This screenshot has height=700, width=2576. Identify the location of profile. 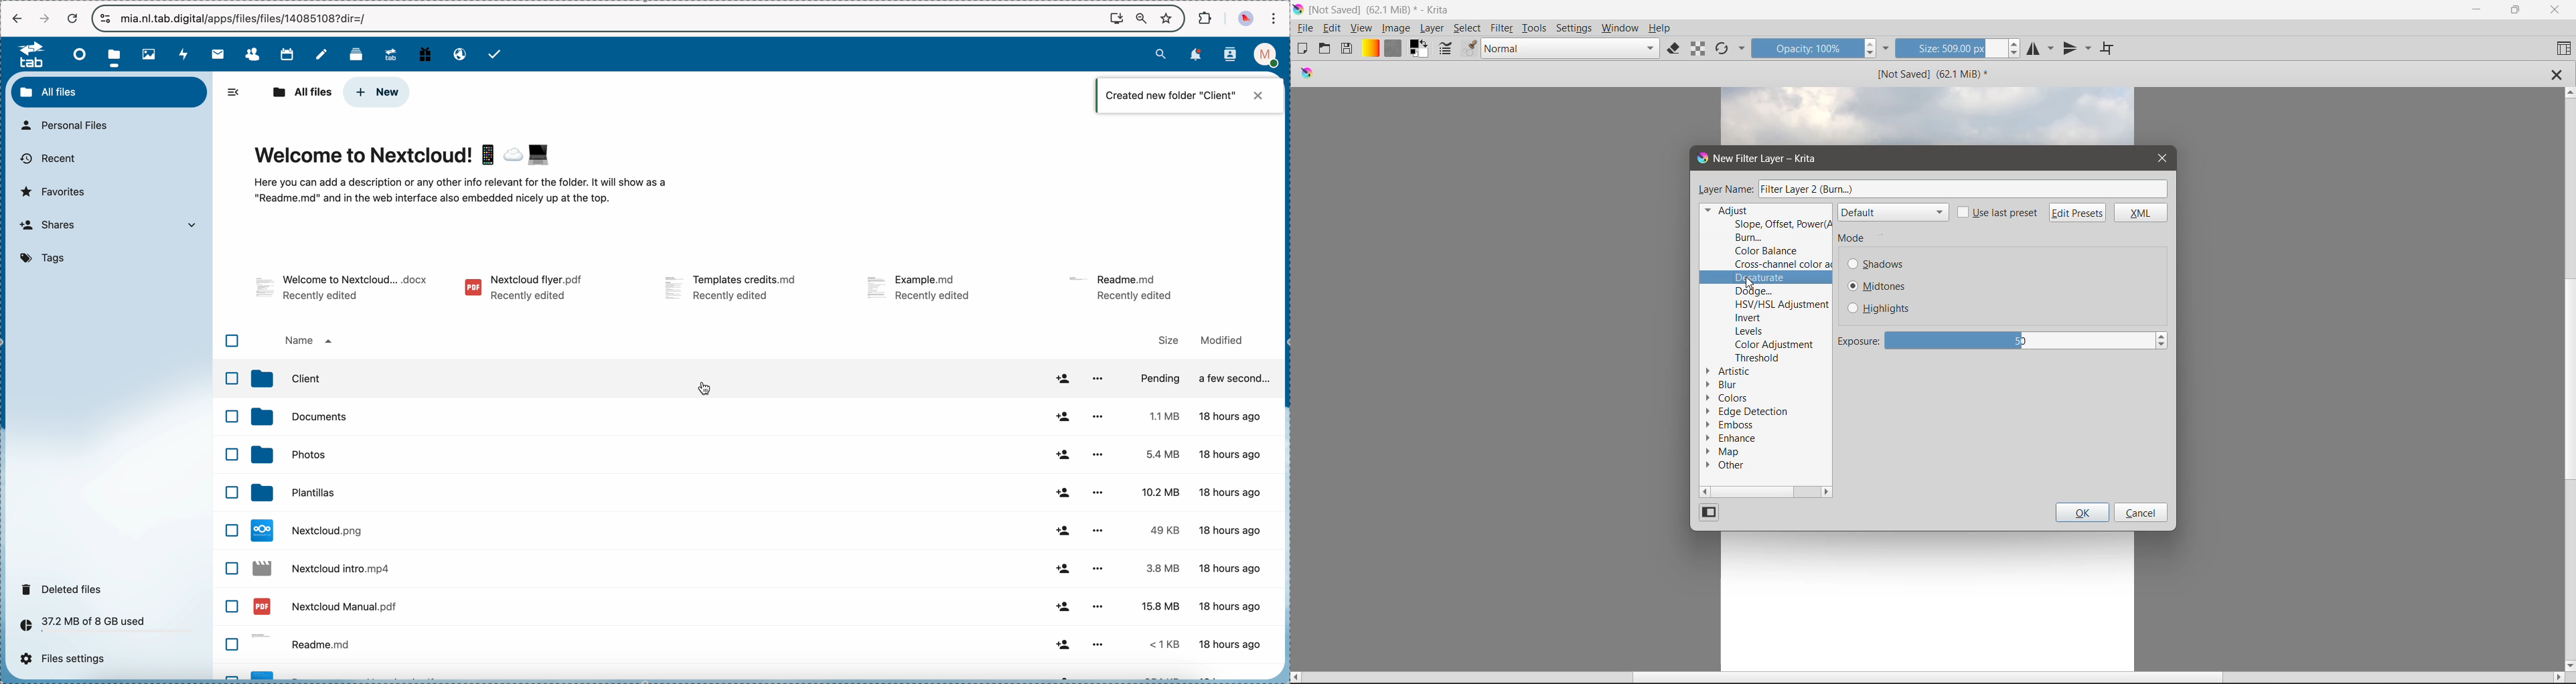
(1268, 55).